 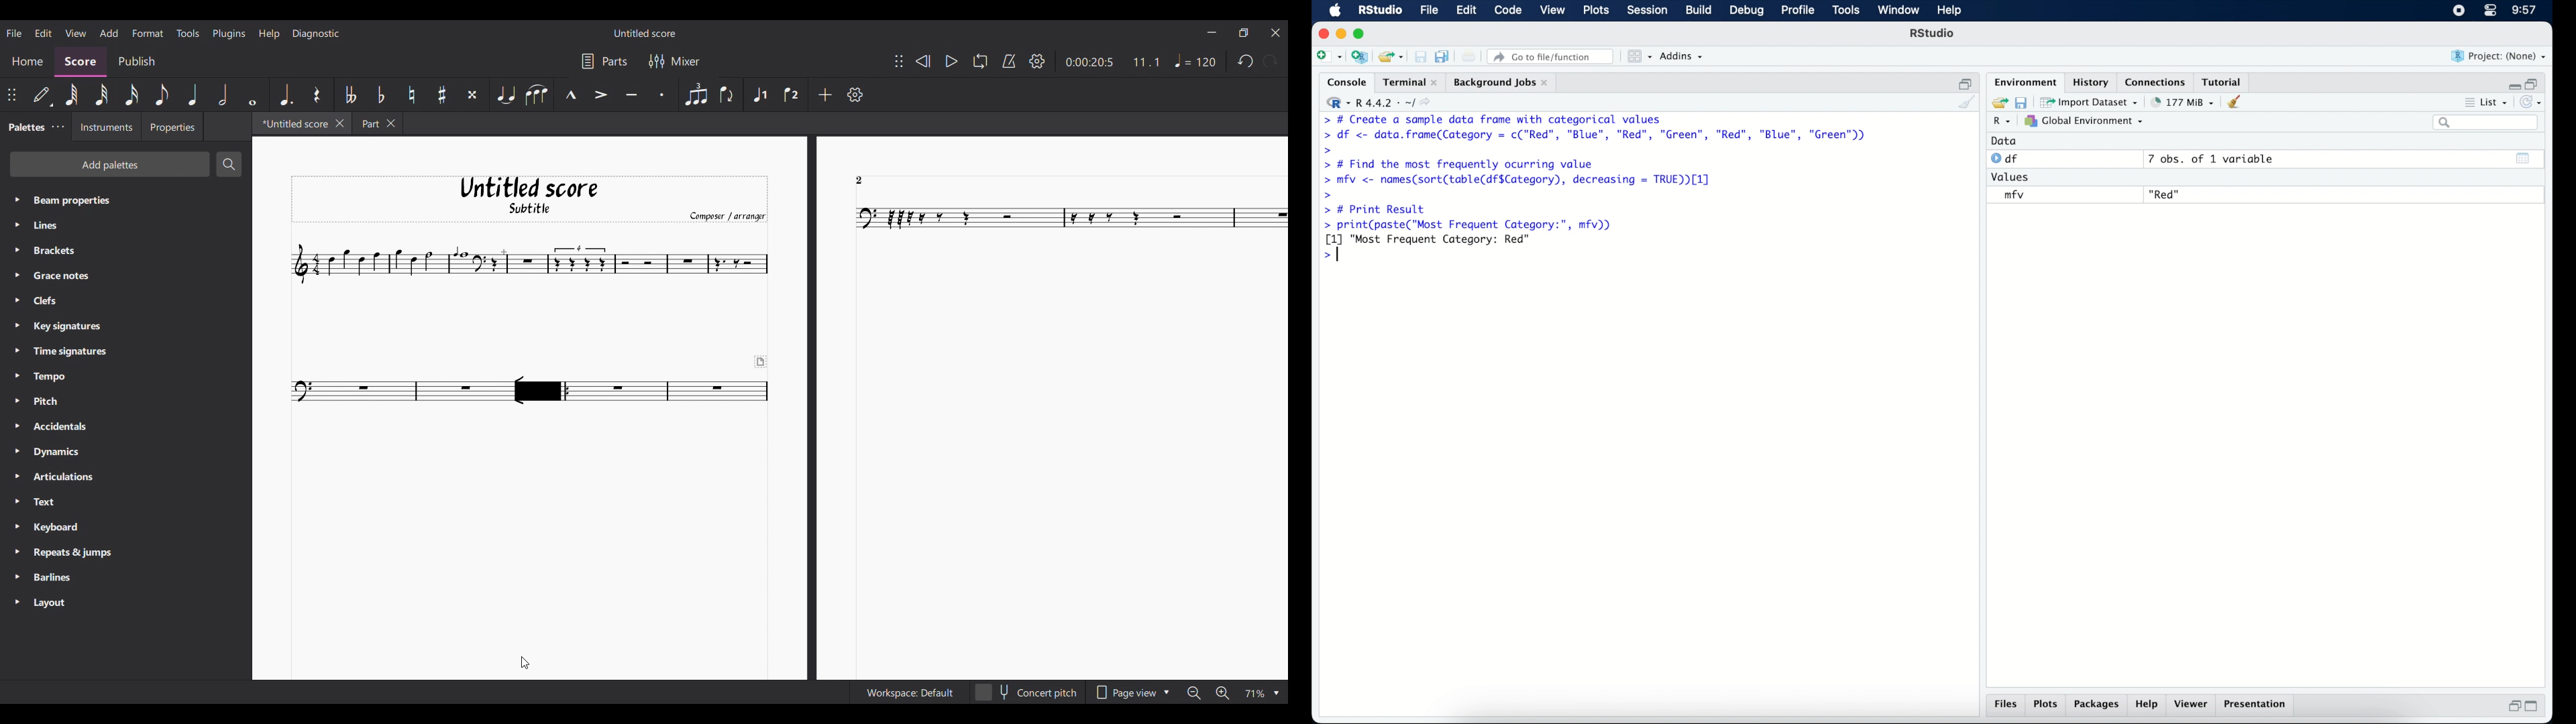 What do you see at coordinates (2006, 159) in the screenshot?
I see `df` at bounding box center [2006, 159].